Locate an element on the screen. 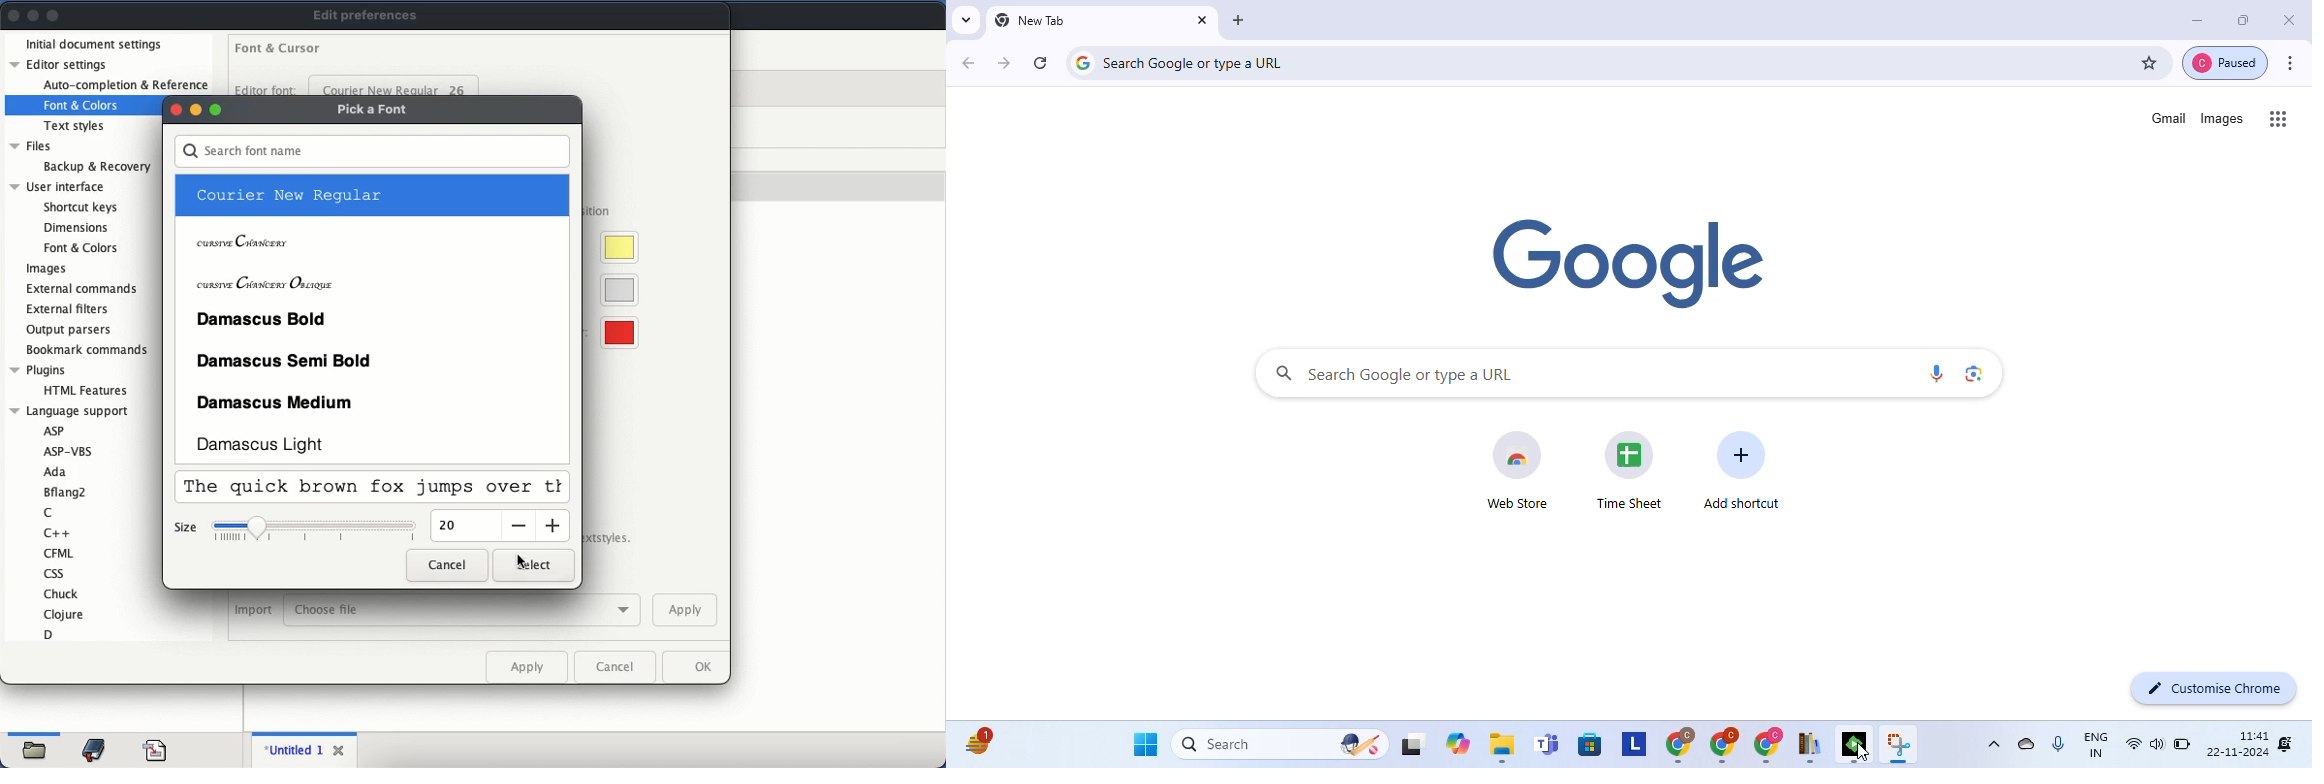  images is located at coordinates (46, 270).